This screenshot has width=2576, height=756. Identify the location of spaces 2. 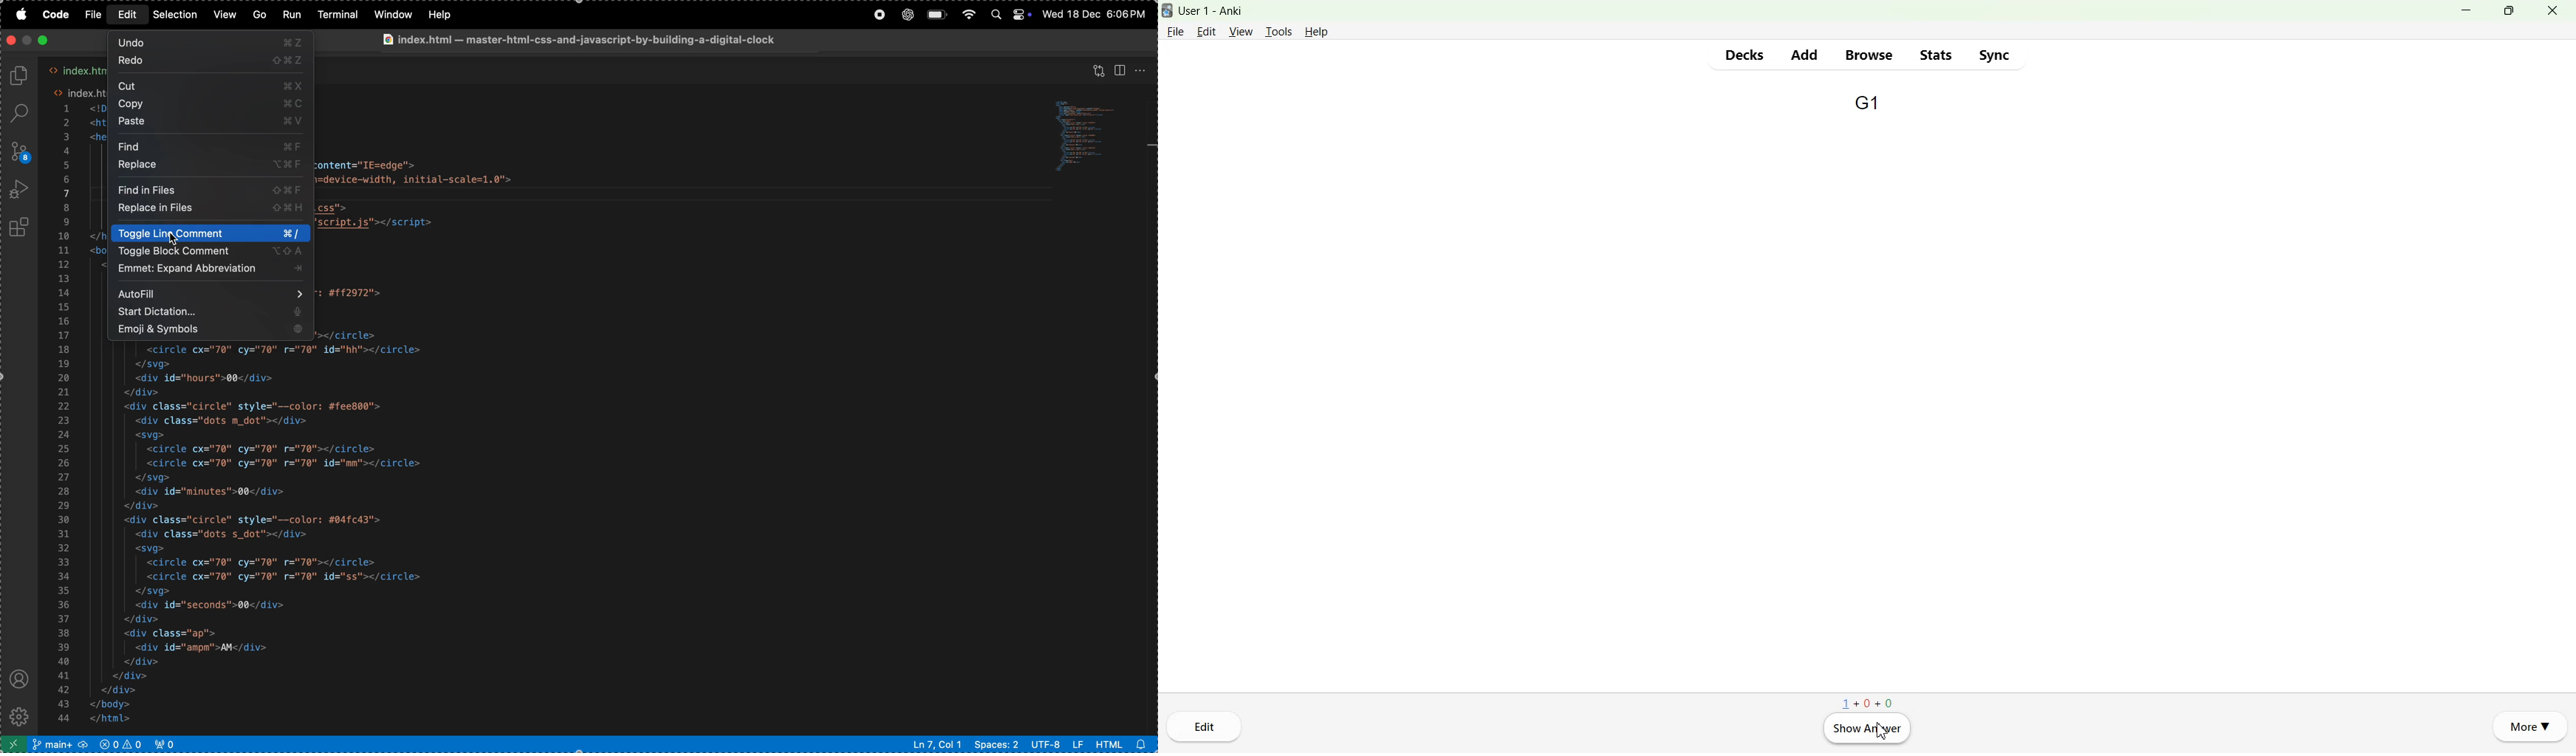
(996, 744).